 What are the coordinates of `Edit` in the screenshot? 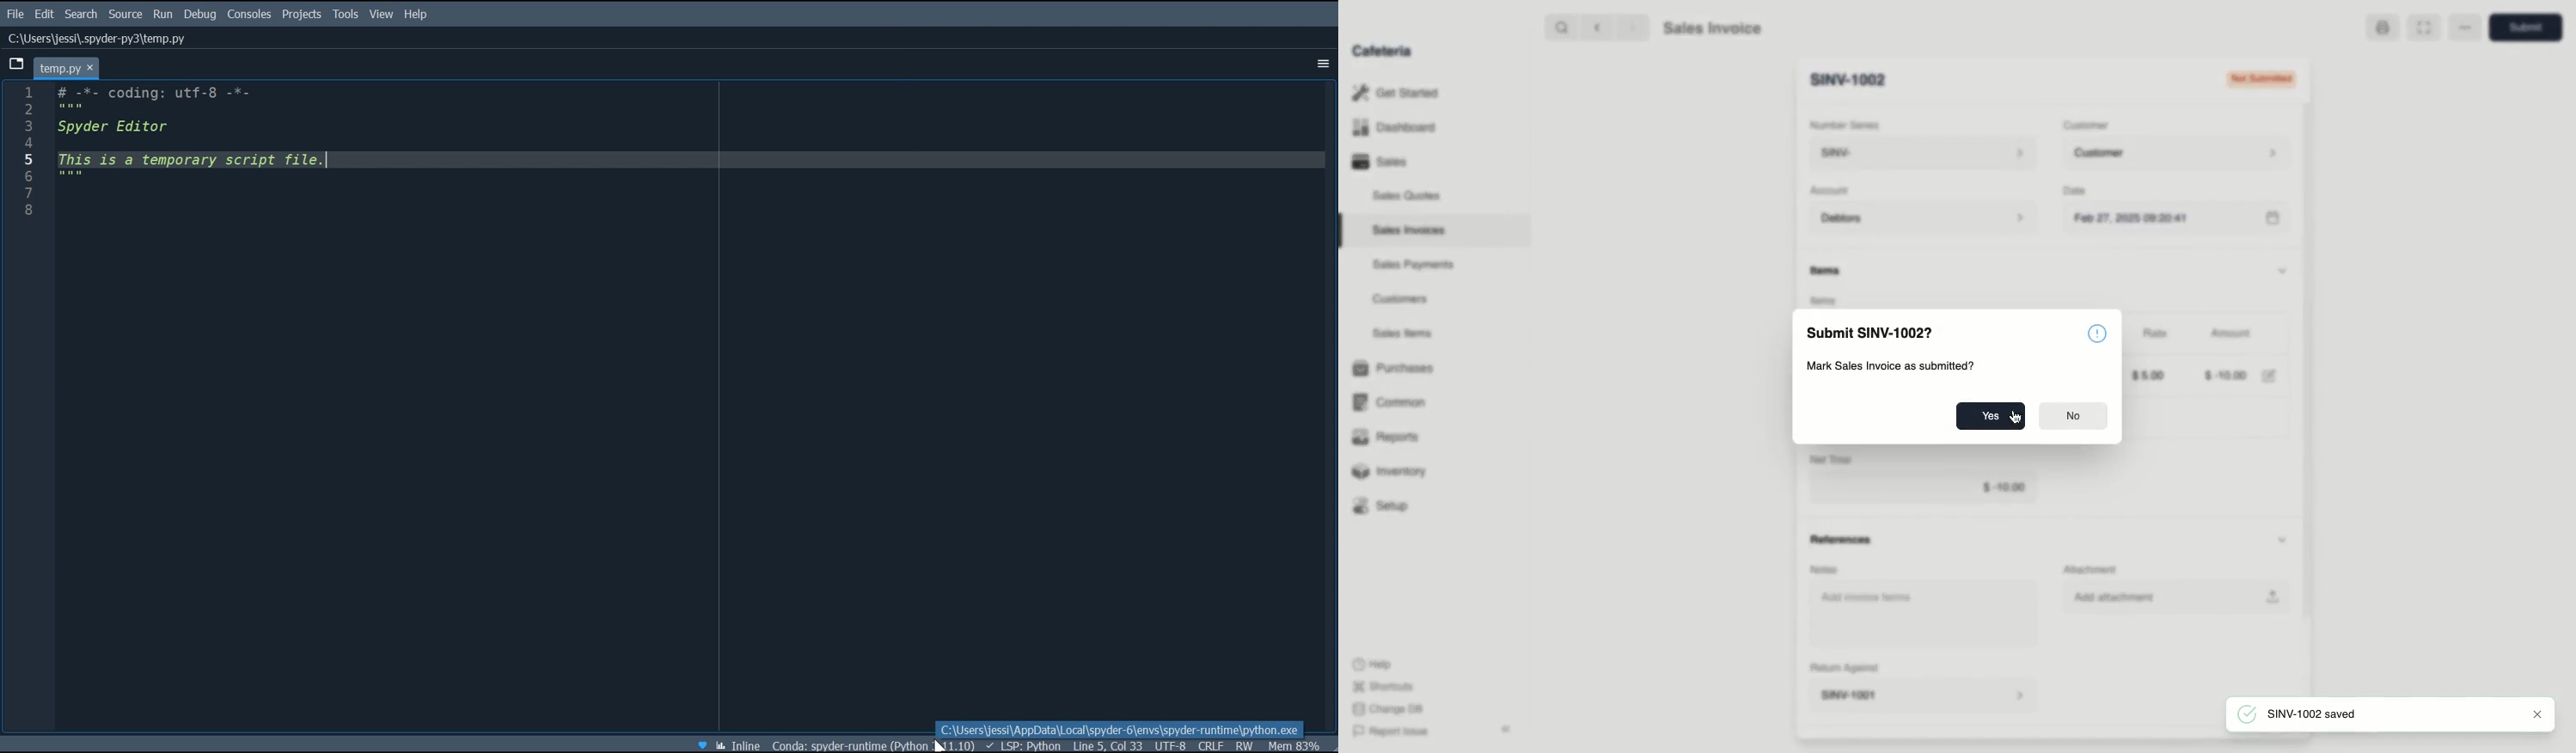 It's located at (45, 14).